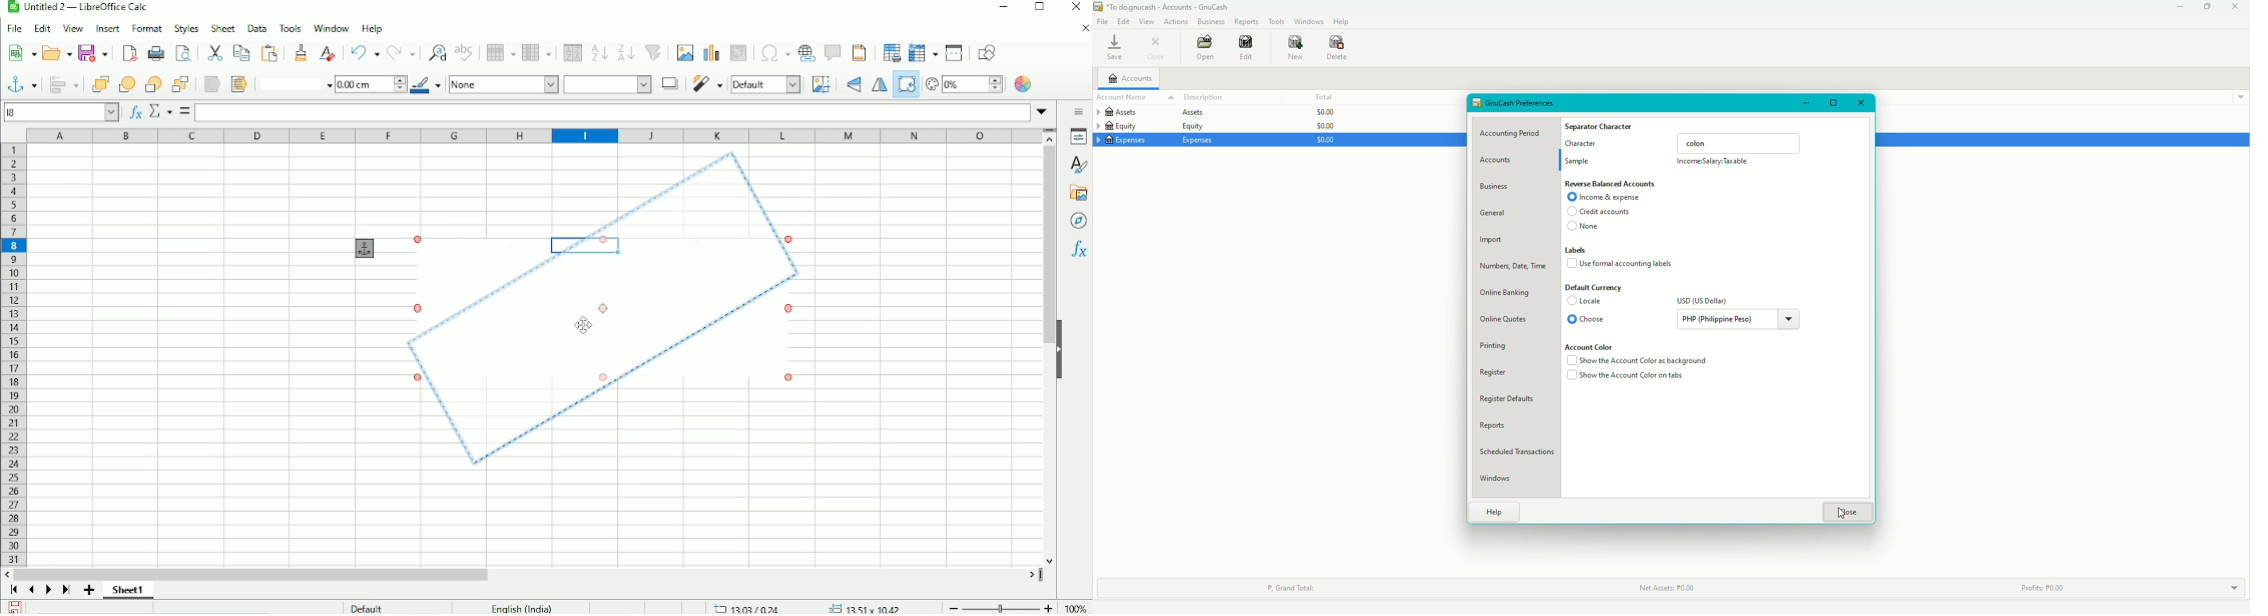  What do you see at coordinates (711, 53) in the screenshot?
I see `Insert chart` at bounding box center [711, 53].